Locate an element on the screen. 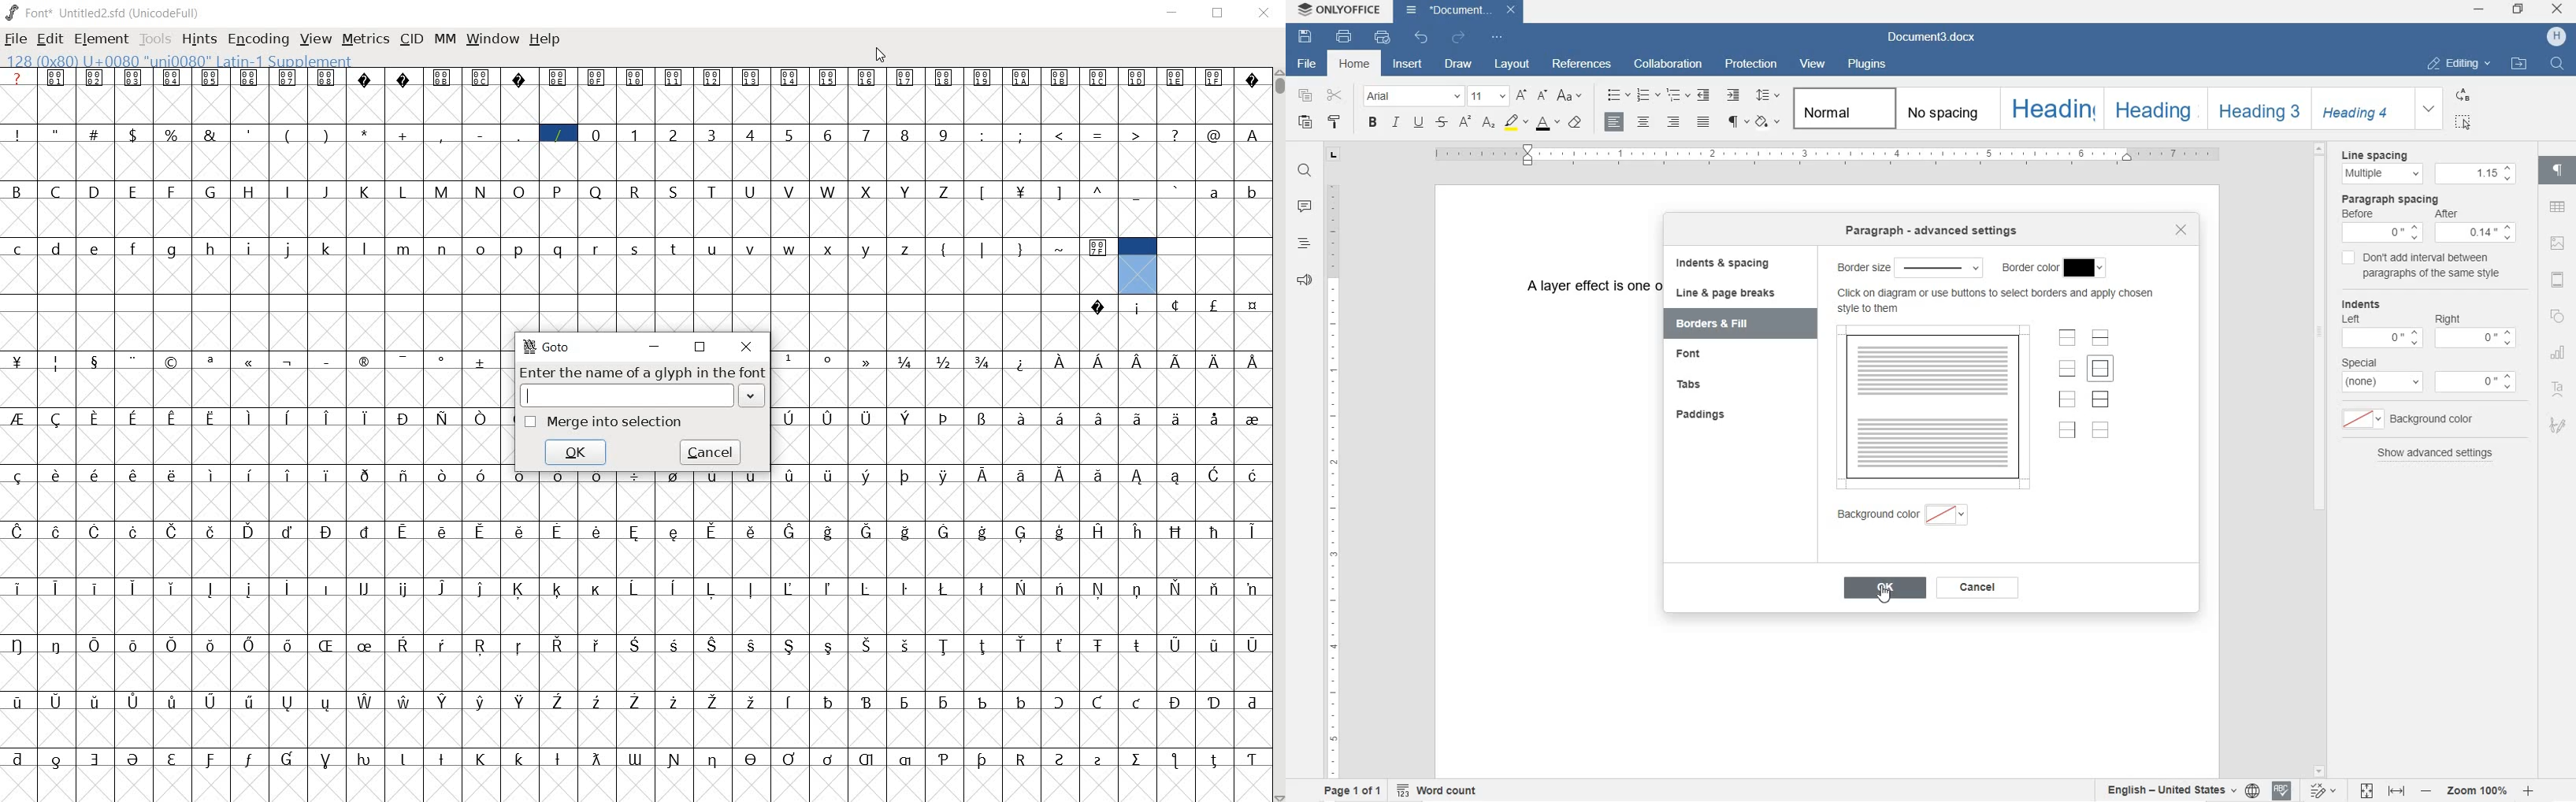 Image resolution: width=2576 pixels, height=812 pixels. R is located at coordinates (637, 191).